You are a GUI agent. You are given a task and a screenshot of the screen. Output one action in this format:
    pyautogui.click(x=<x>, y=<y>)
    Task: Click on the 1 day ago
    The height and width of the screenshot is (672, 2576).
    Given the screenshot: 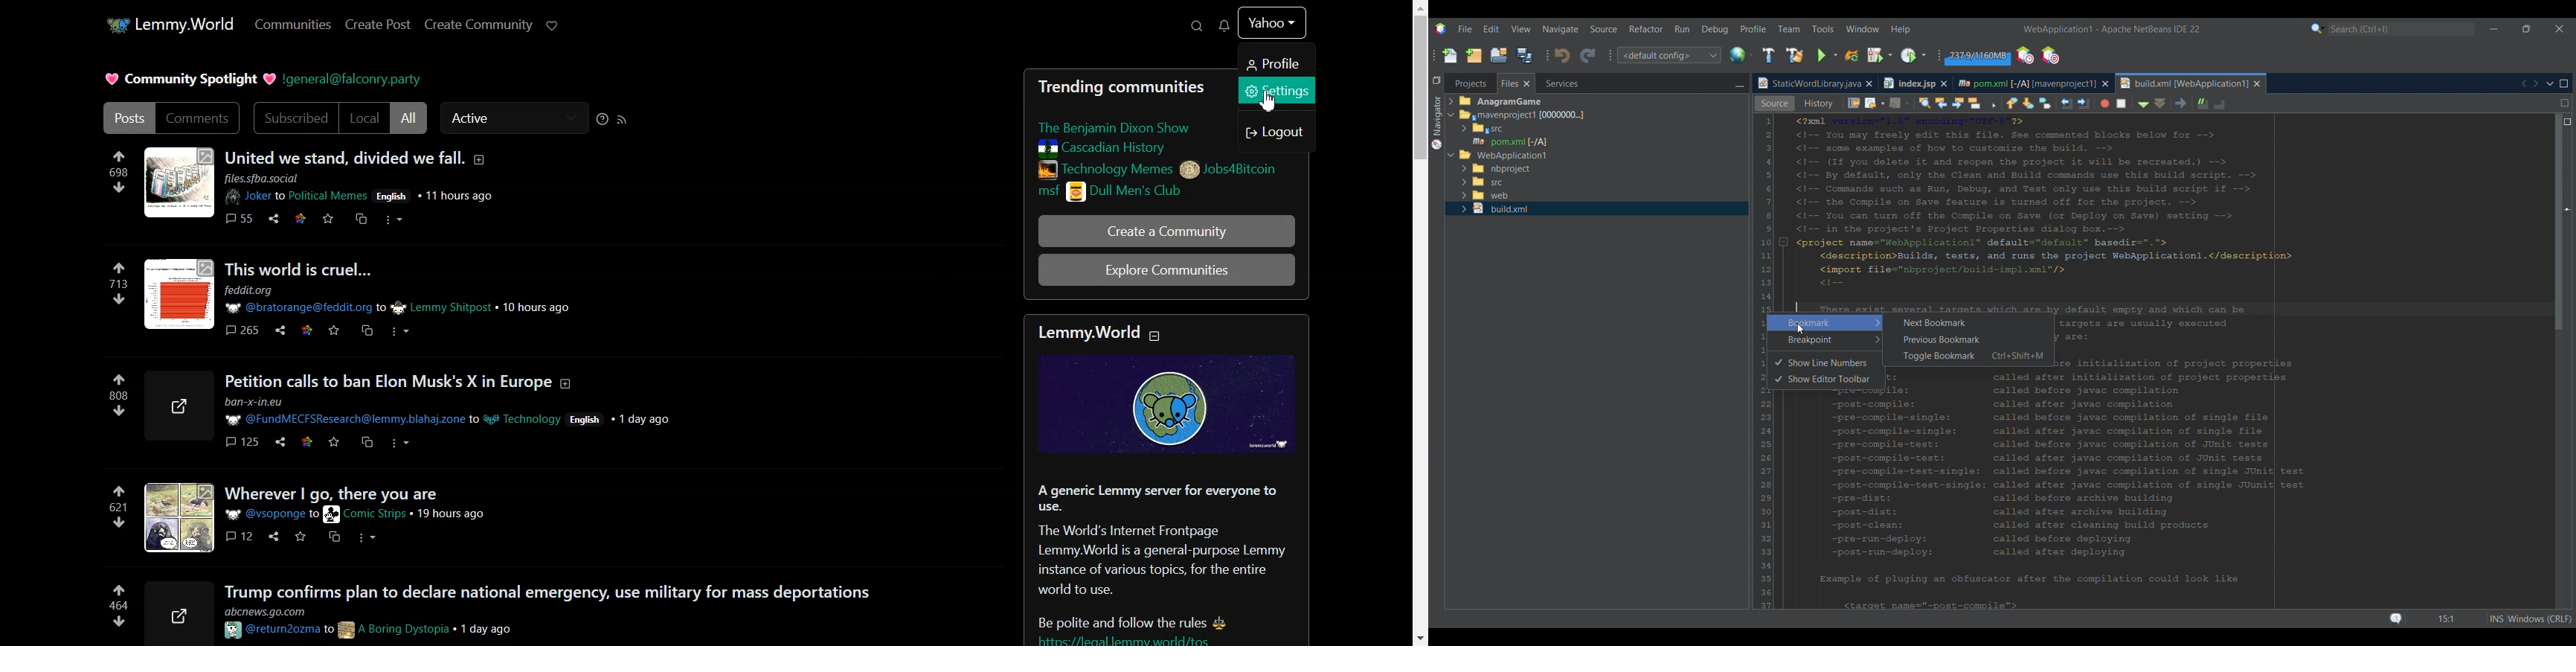 What is the action you would take?
    pyautogui.click(x=498, y=630)
    